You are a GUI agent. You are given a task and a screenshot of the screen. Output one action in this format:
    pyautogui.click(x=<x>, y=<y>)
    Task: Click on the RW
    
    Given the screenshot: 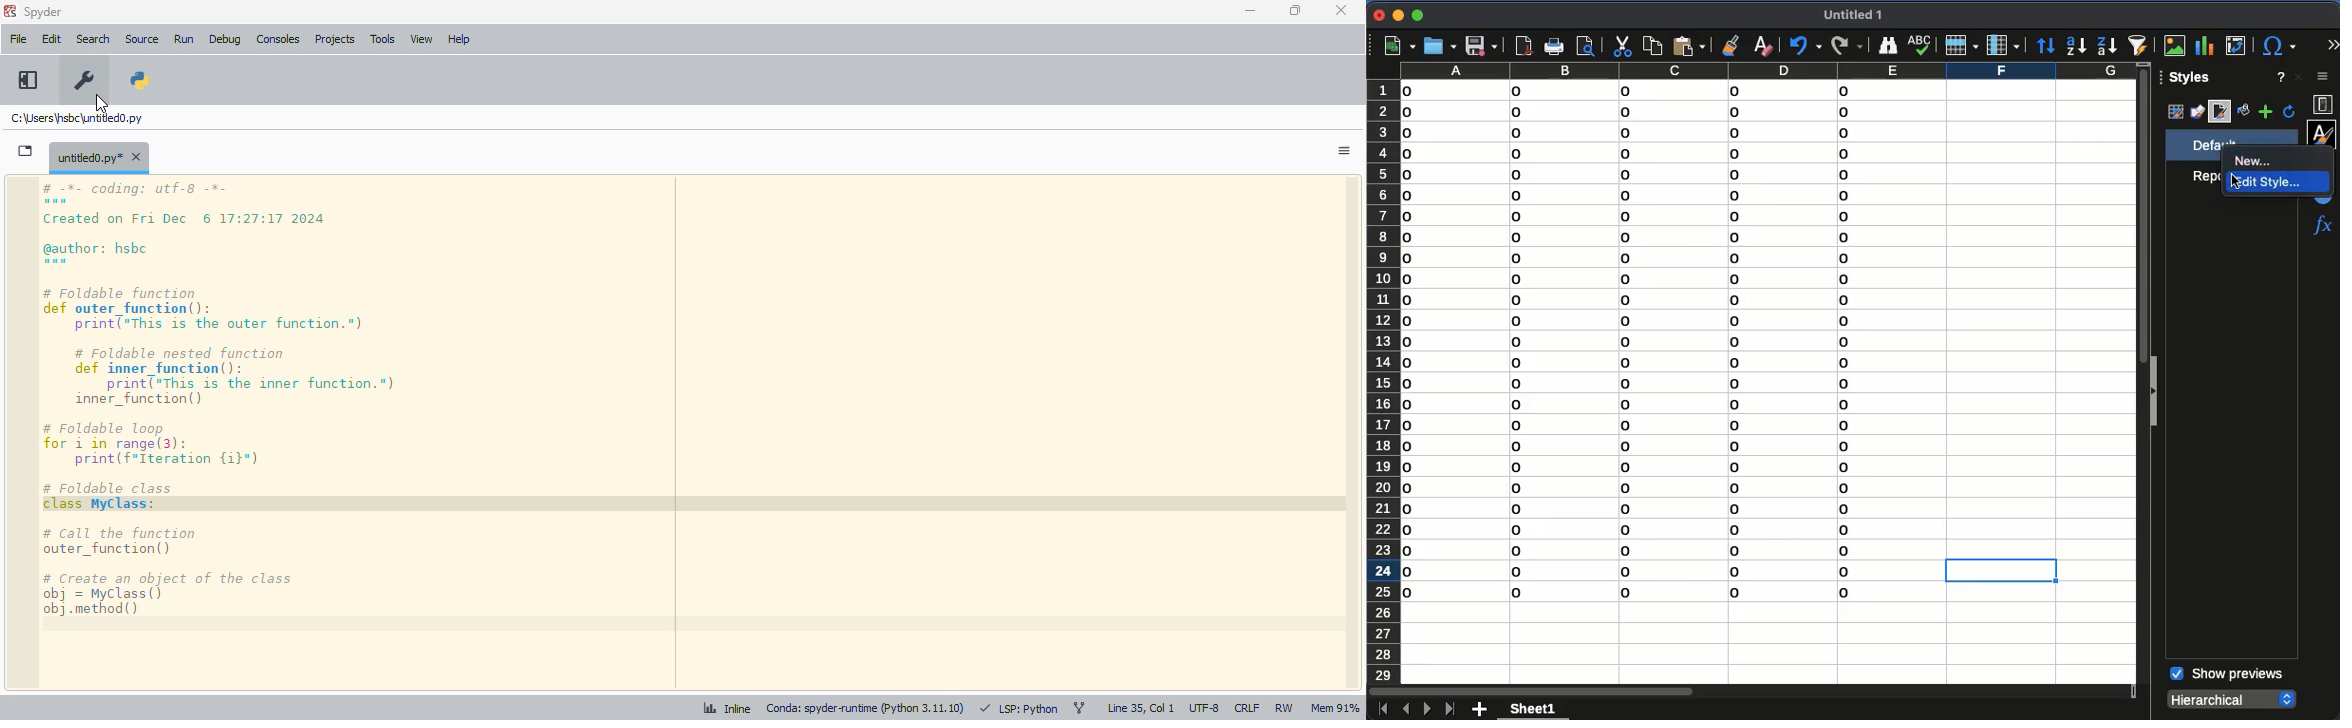 What is the action you would take?
    pyautogui.click(x=1283, y=708)
    